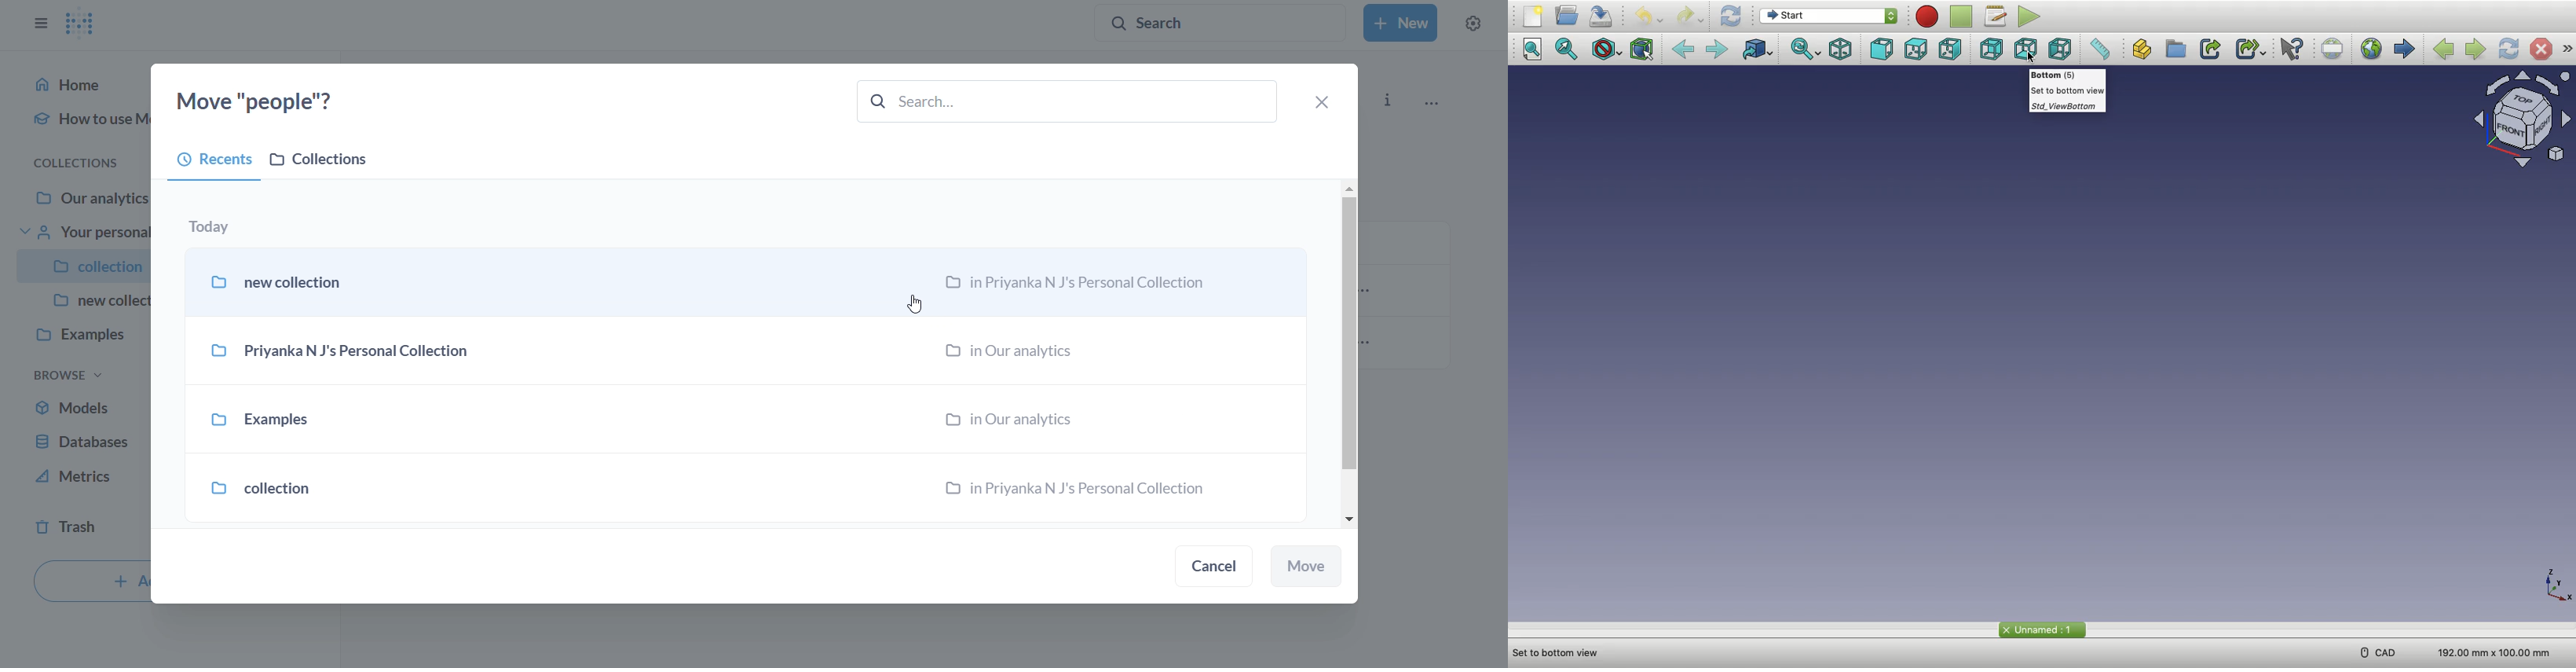  What do you see at coordinates (748, 277) in the screenshot?
I see `new collection` at bounding box center [748, 277].